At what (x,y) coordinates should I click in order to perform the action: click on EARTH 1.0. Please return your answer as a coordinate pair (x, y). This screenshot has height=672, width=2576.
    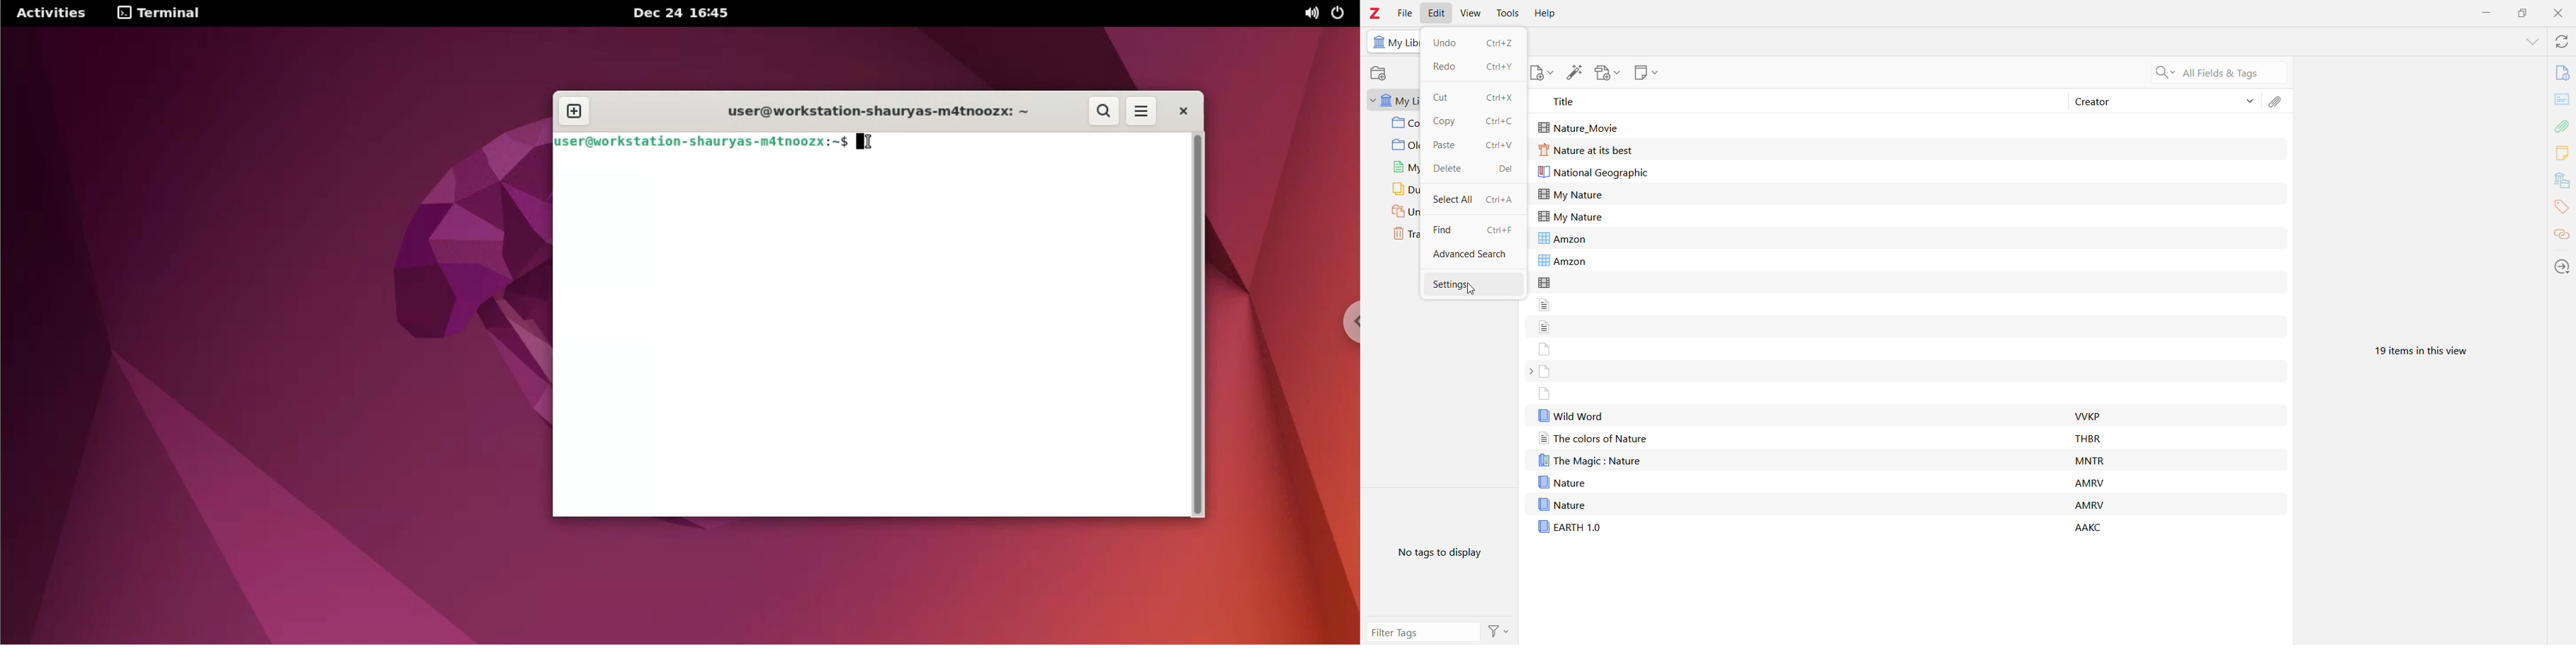
    Looking at the image, I should click on (1569, 526).